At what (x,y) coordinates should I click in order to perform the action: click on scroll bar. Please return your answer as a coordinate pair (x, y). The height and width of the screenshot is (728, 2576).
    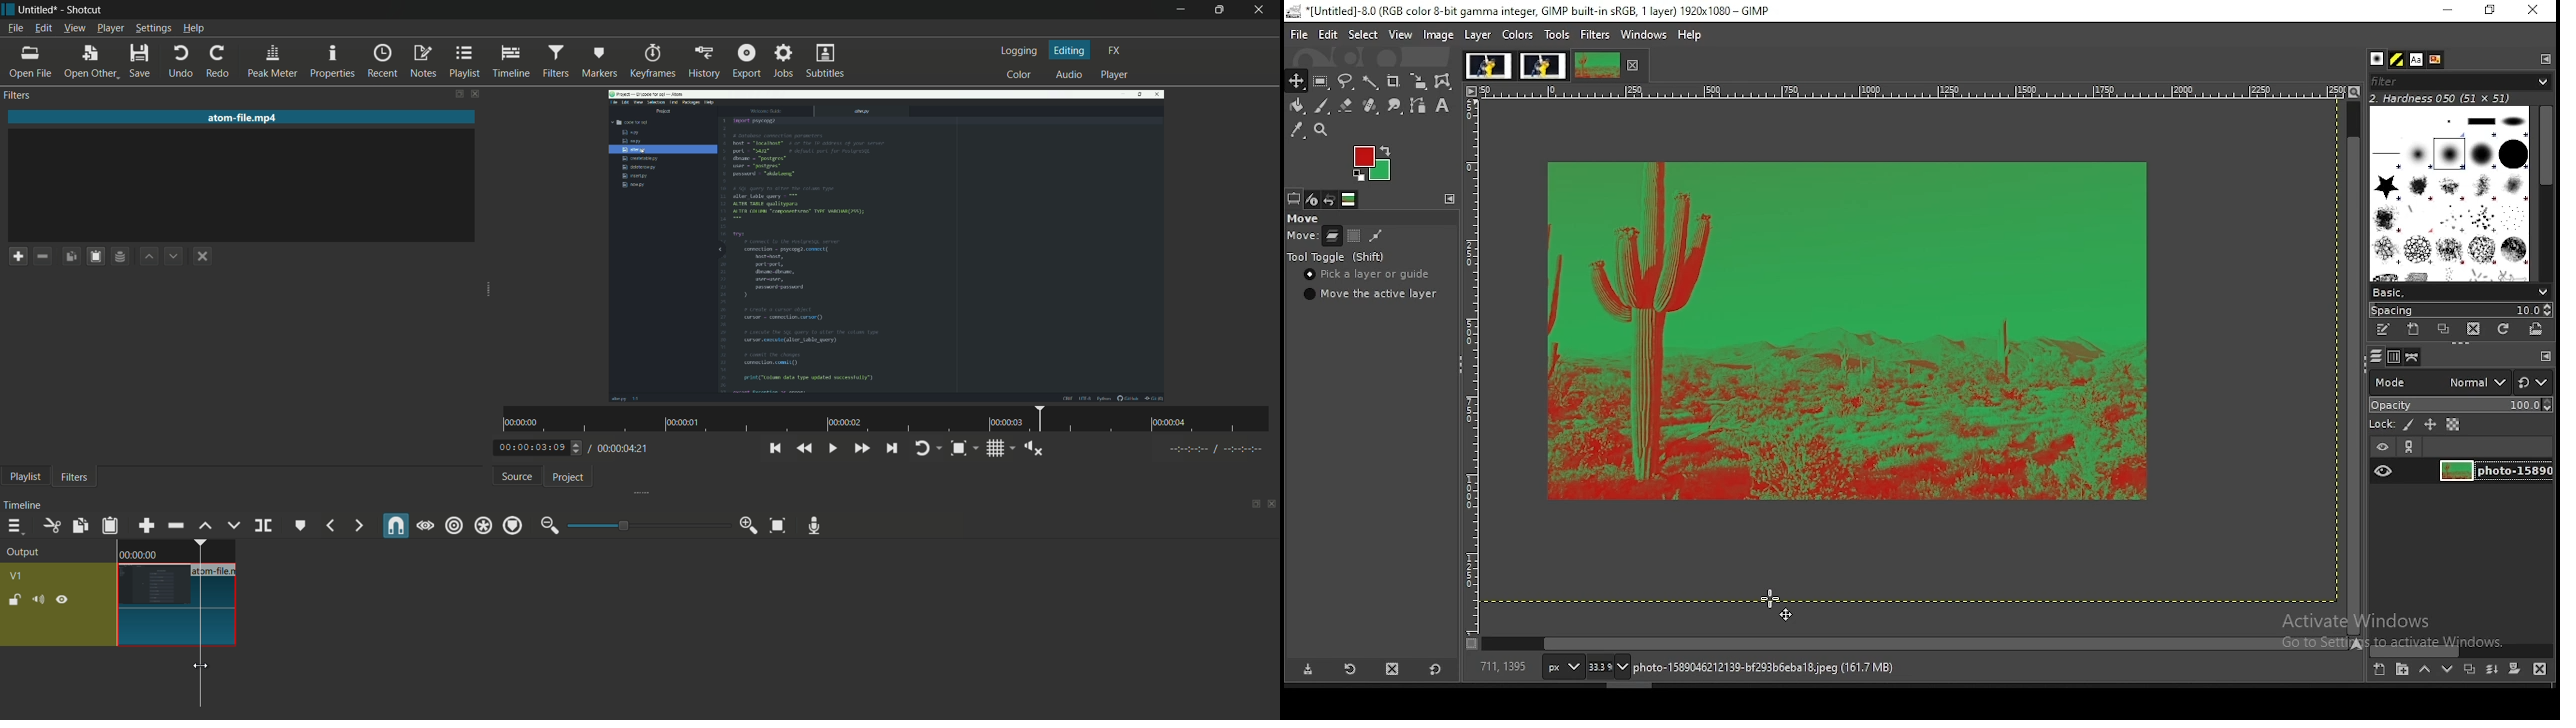
    Looking at the image, I should click on (2354, 366).